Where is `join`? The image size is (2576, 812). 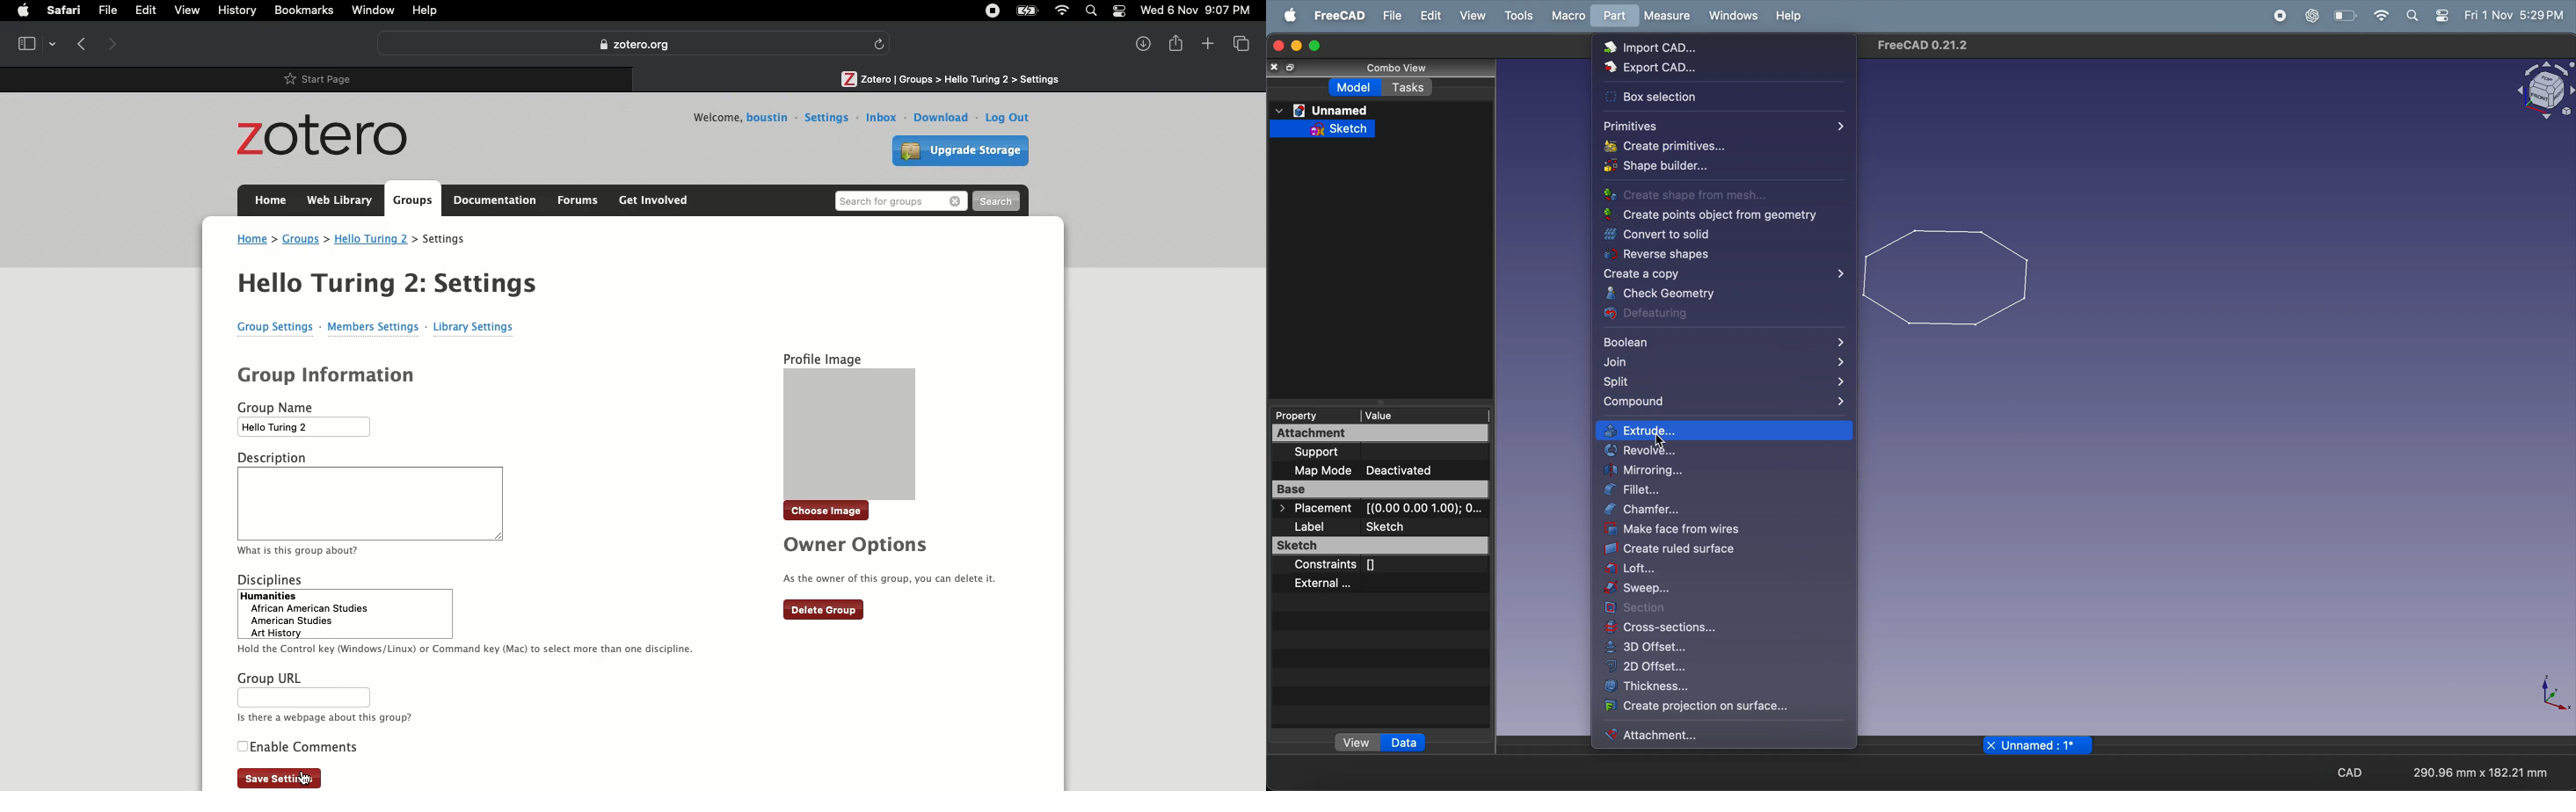
join is located at coordinates (1725, 361).